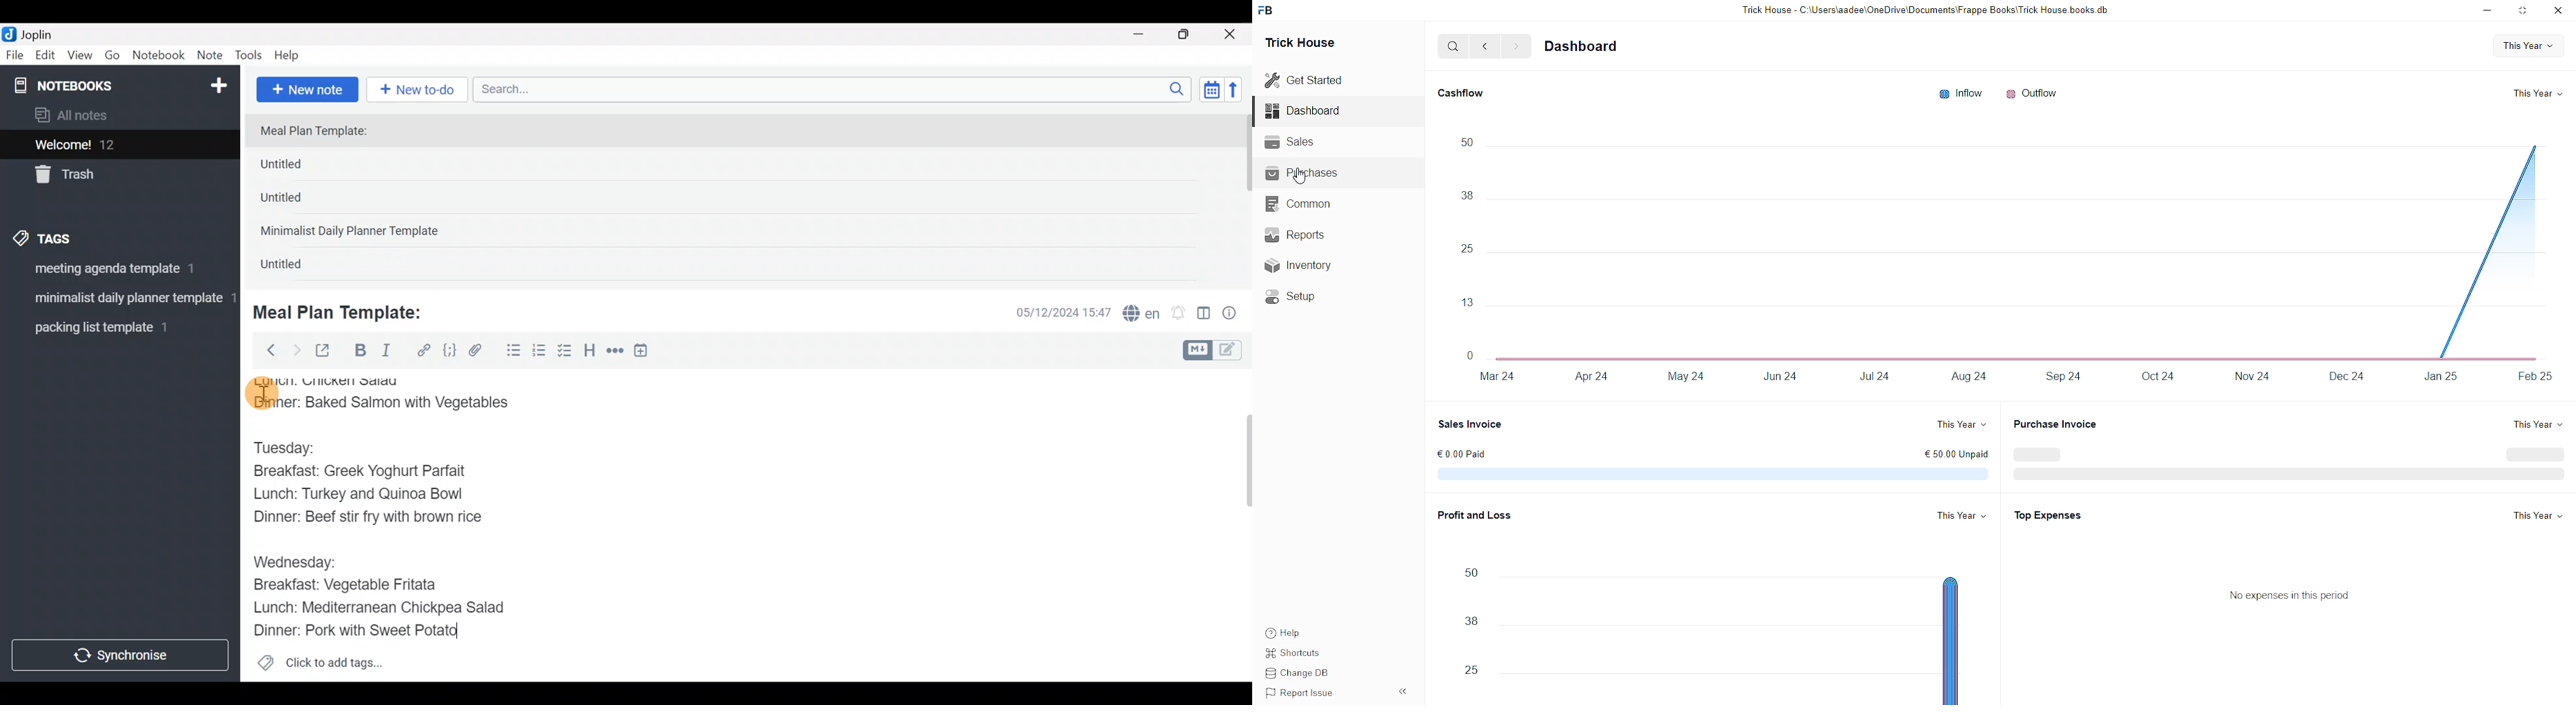 The height and width of the screenshot is (728, 2576). What do you see at coordinates (1467, 622) in the screenshot?
I see `38` at bounding box center [1467, 622].